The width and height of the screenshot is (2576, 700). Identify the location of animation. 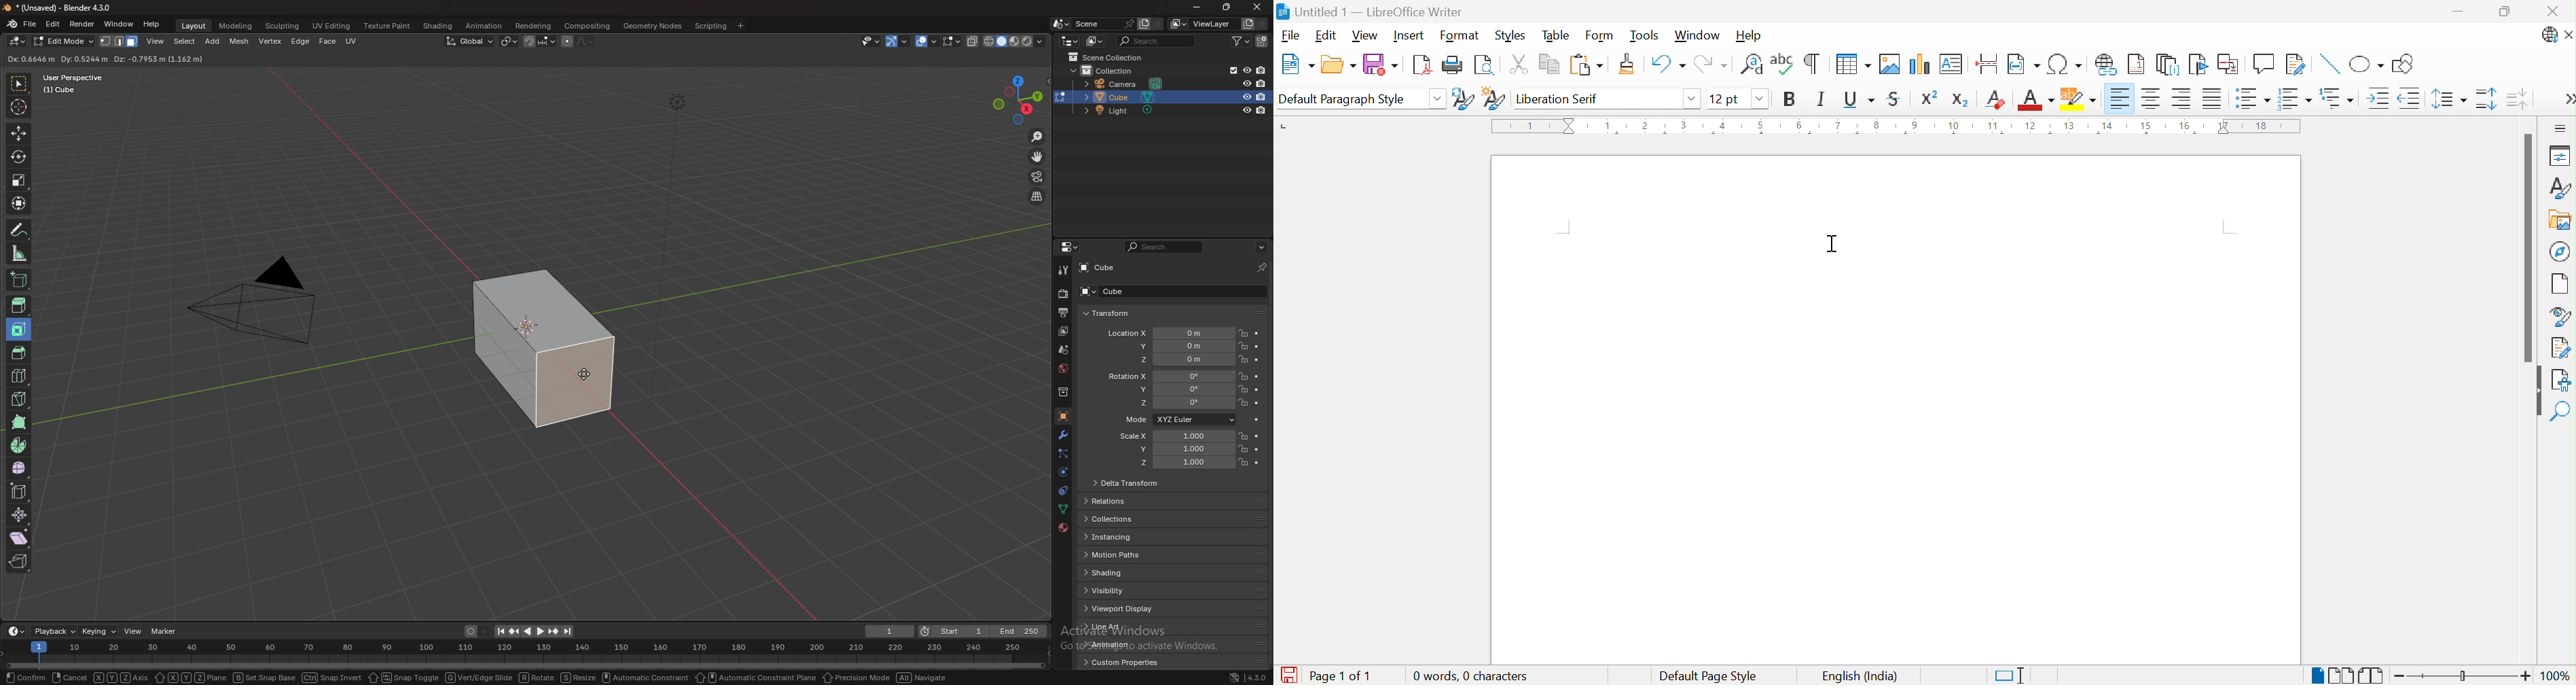
(1122, 644).